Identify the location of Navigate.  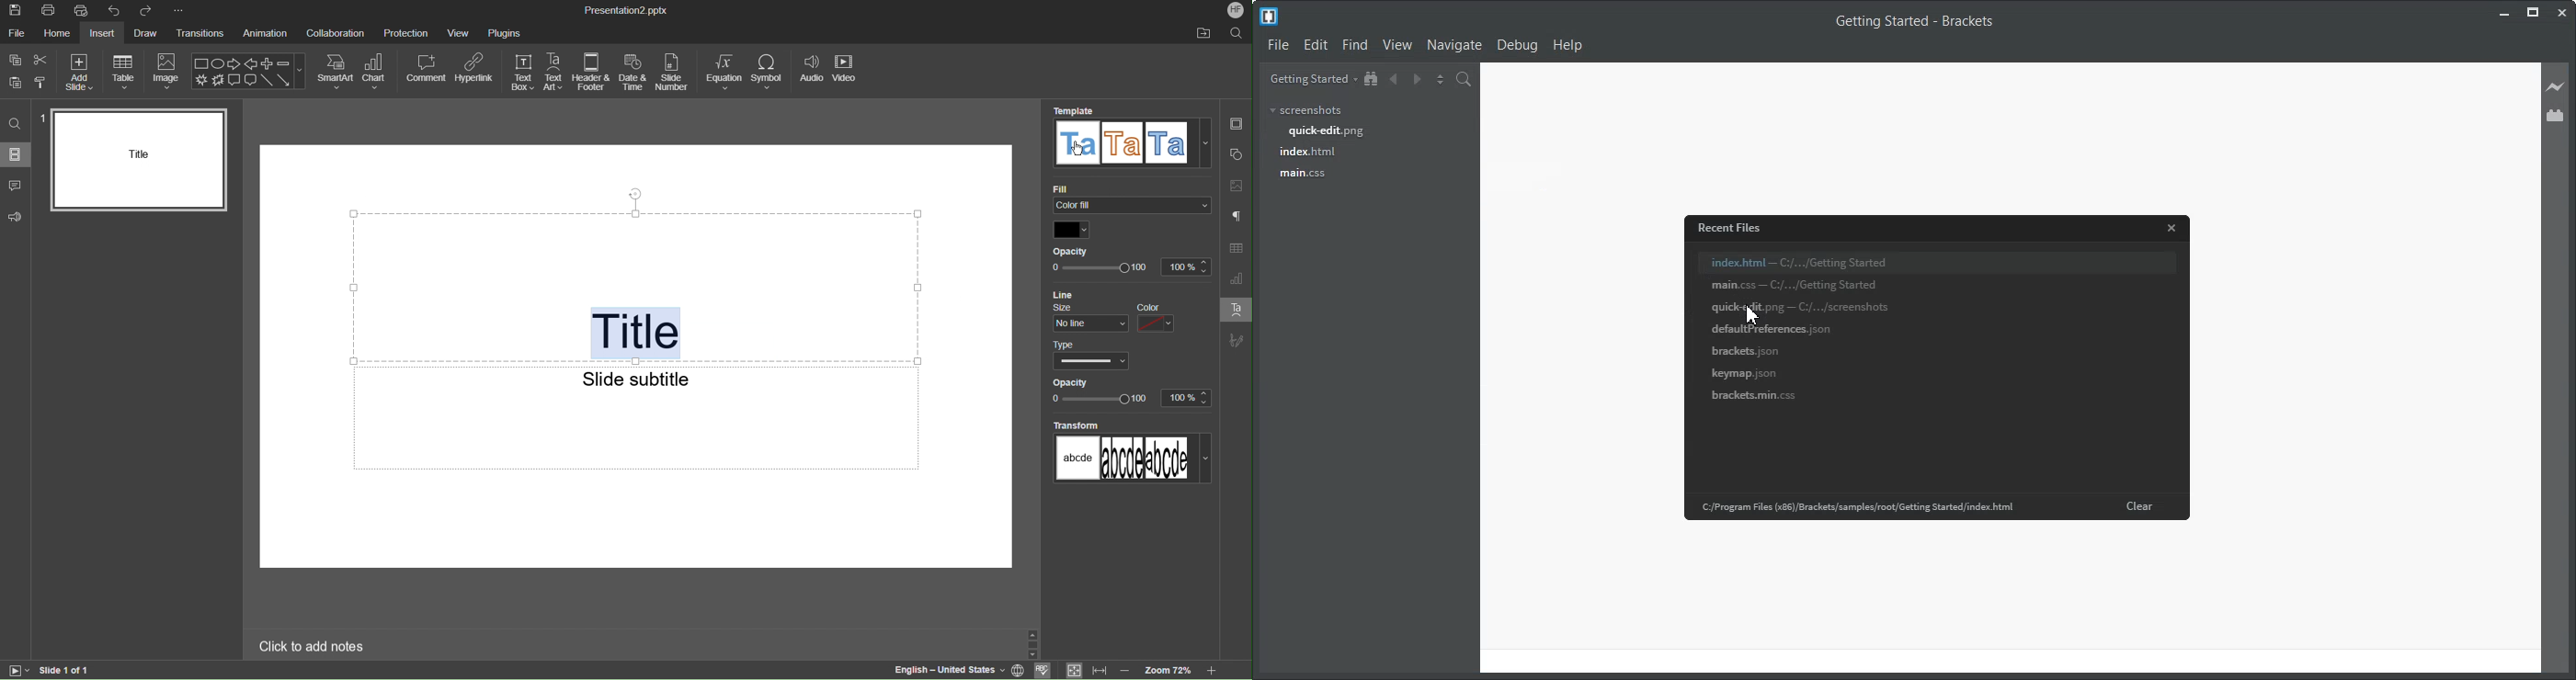
(1455, 45).